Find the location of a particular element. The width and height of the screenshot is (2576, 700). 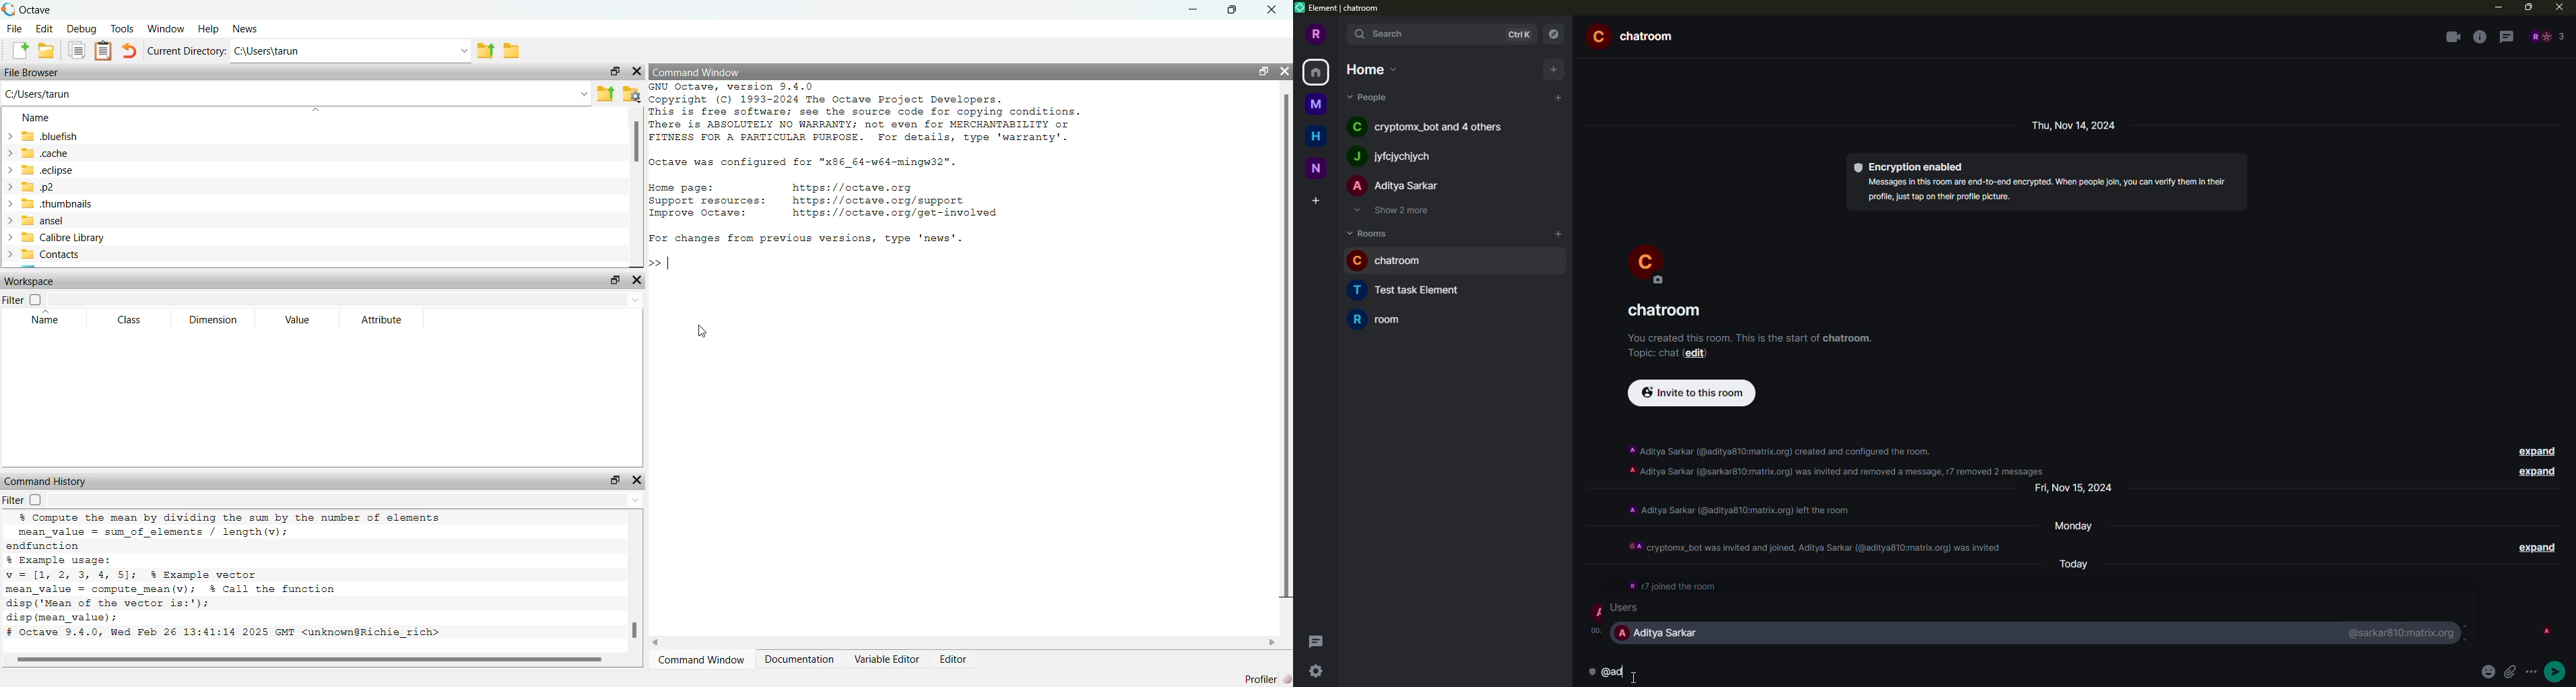

close is located at coordinates (2559, 7).